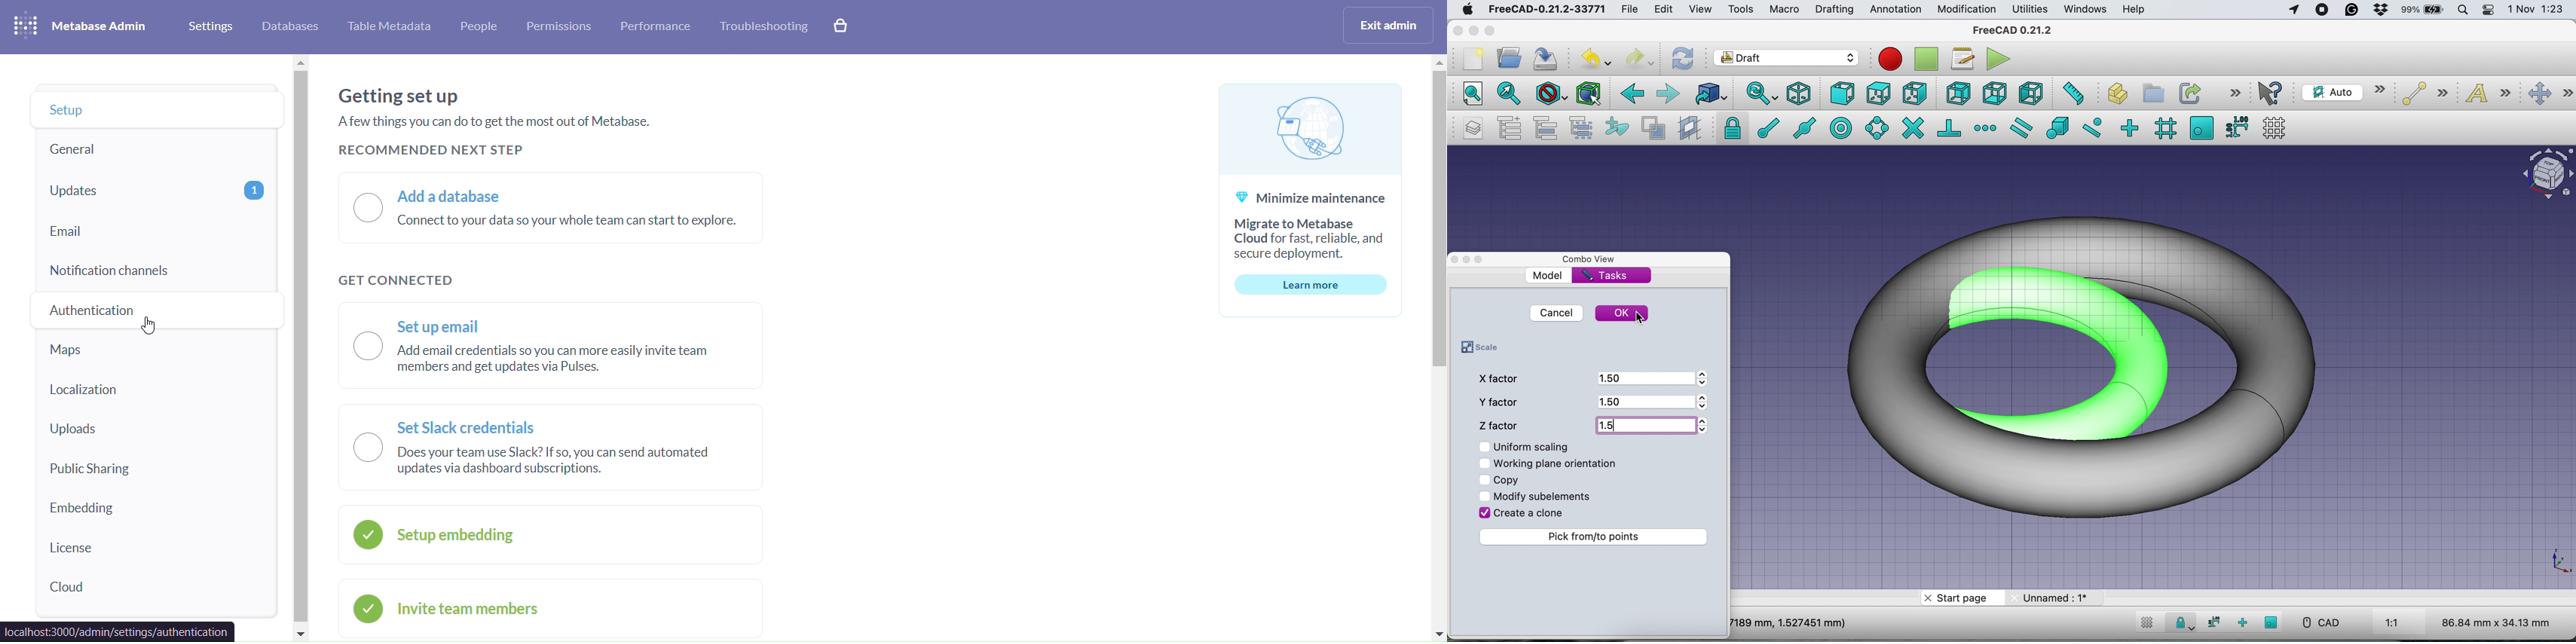 The height and width of the screenshot is (644, 2576). What do you see at coordinates (1548, 494) in the screenshot?
I see `modify sub elements` at bounding box center [1548, 494].